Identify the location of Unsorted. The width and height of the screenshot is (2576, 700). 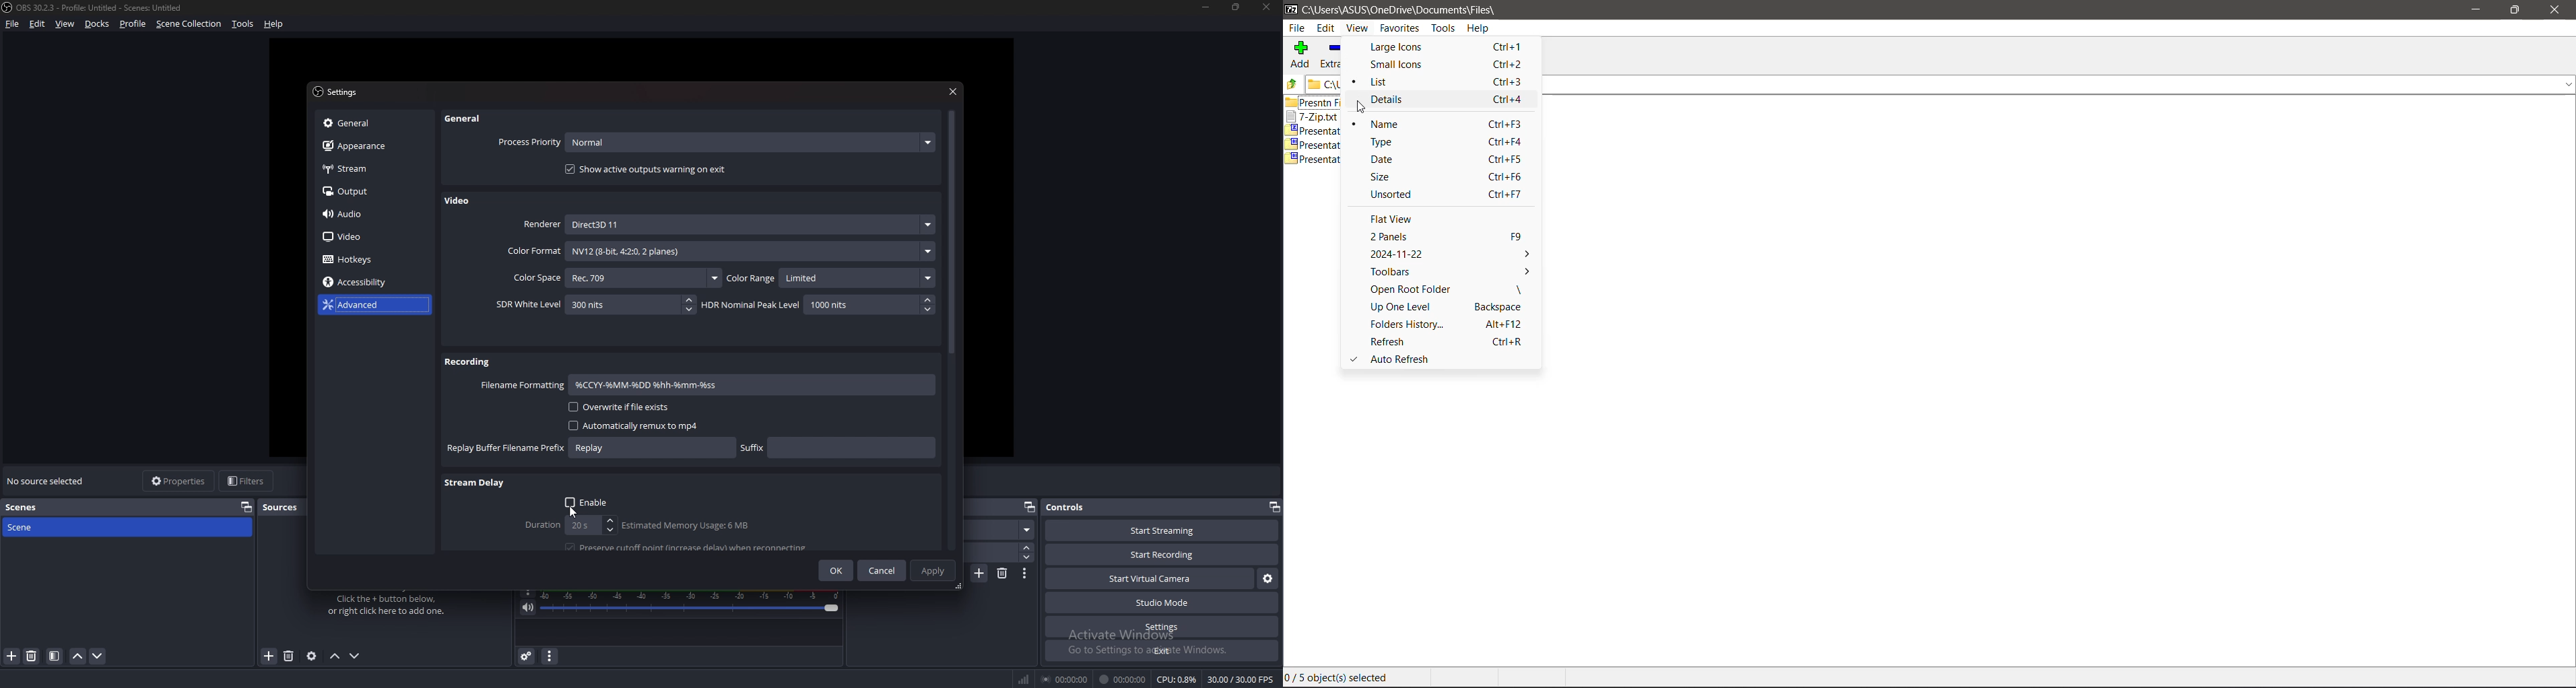
(1442, 195).